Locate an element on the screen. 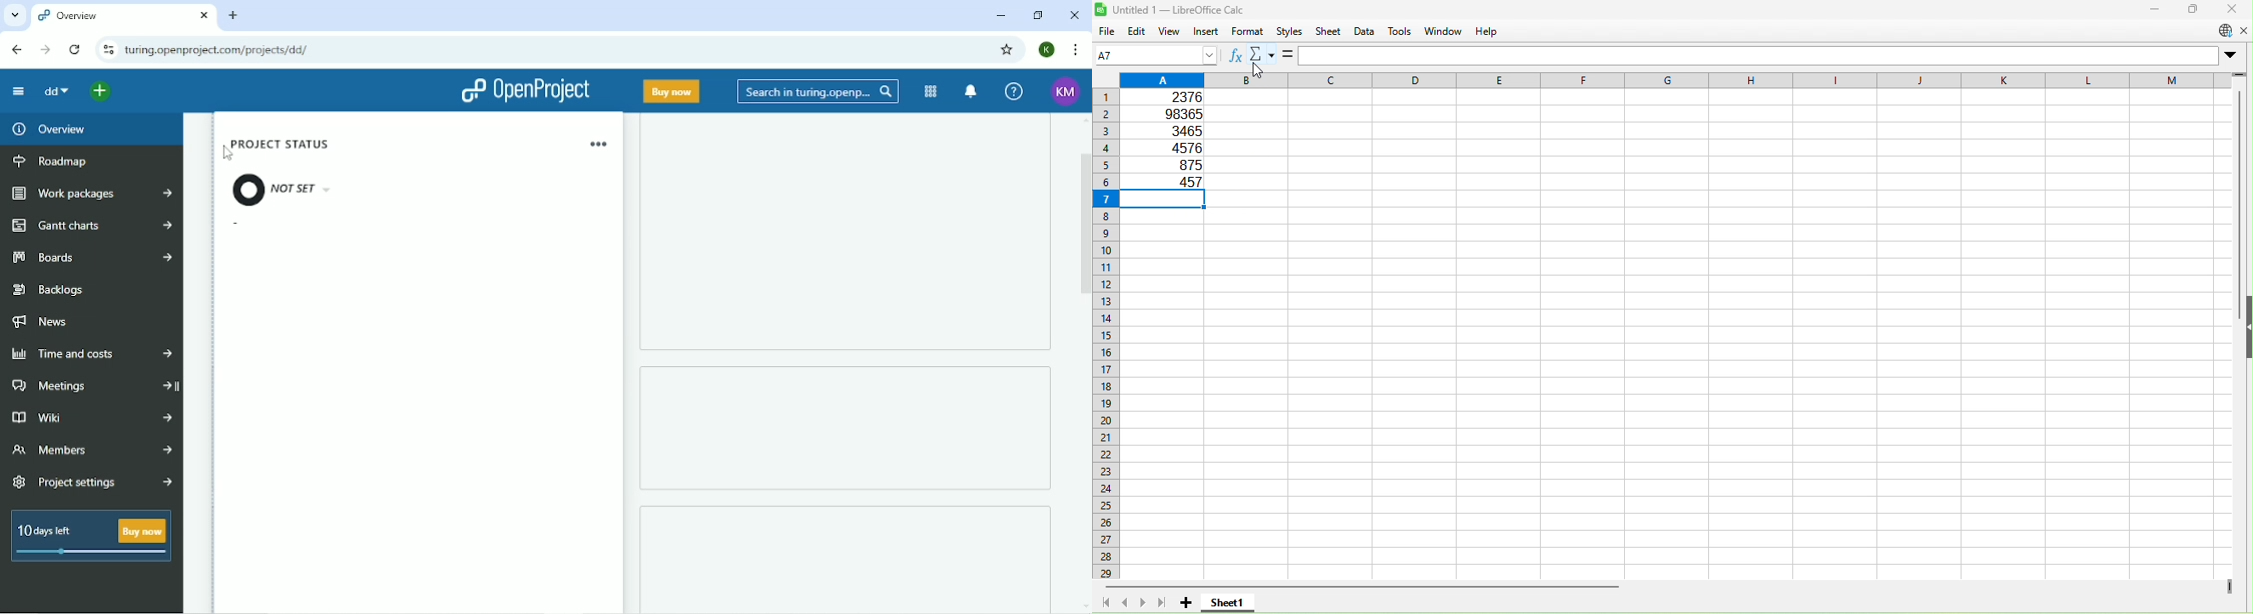  Collapse project menu is located at coordinates (19, 92).